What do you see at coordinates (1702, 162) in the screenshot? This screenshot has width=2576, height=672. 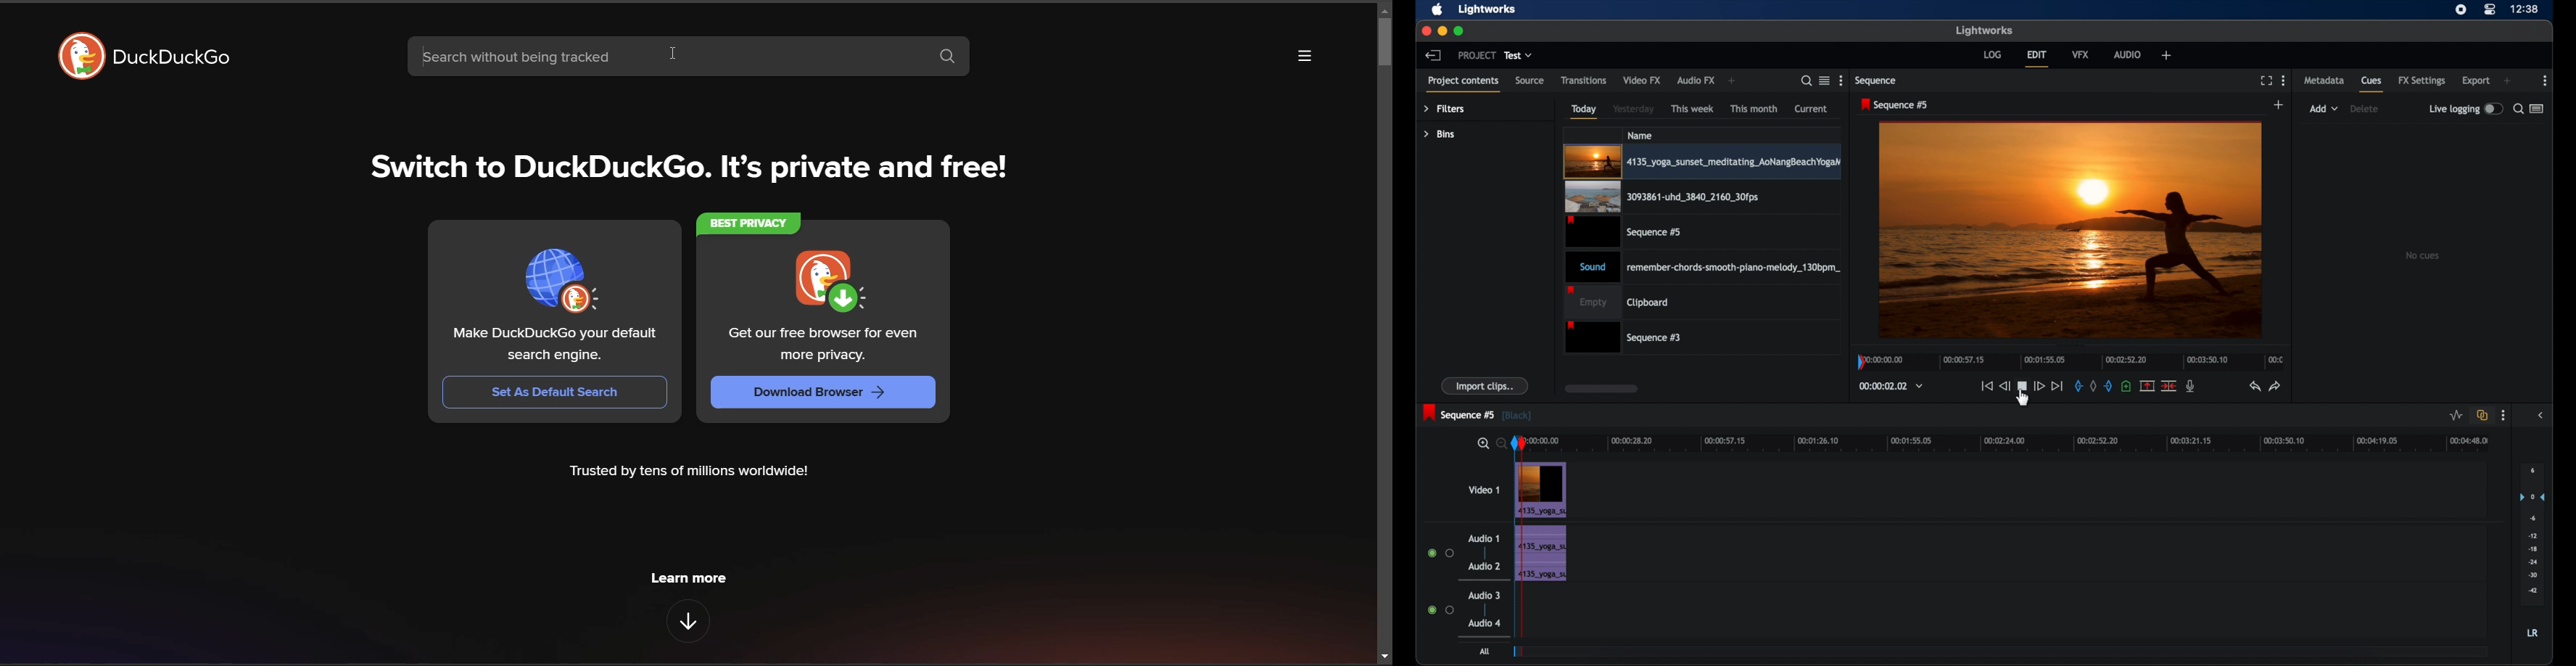 I see `video clip` at bounding box center [1702, 162].